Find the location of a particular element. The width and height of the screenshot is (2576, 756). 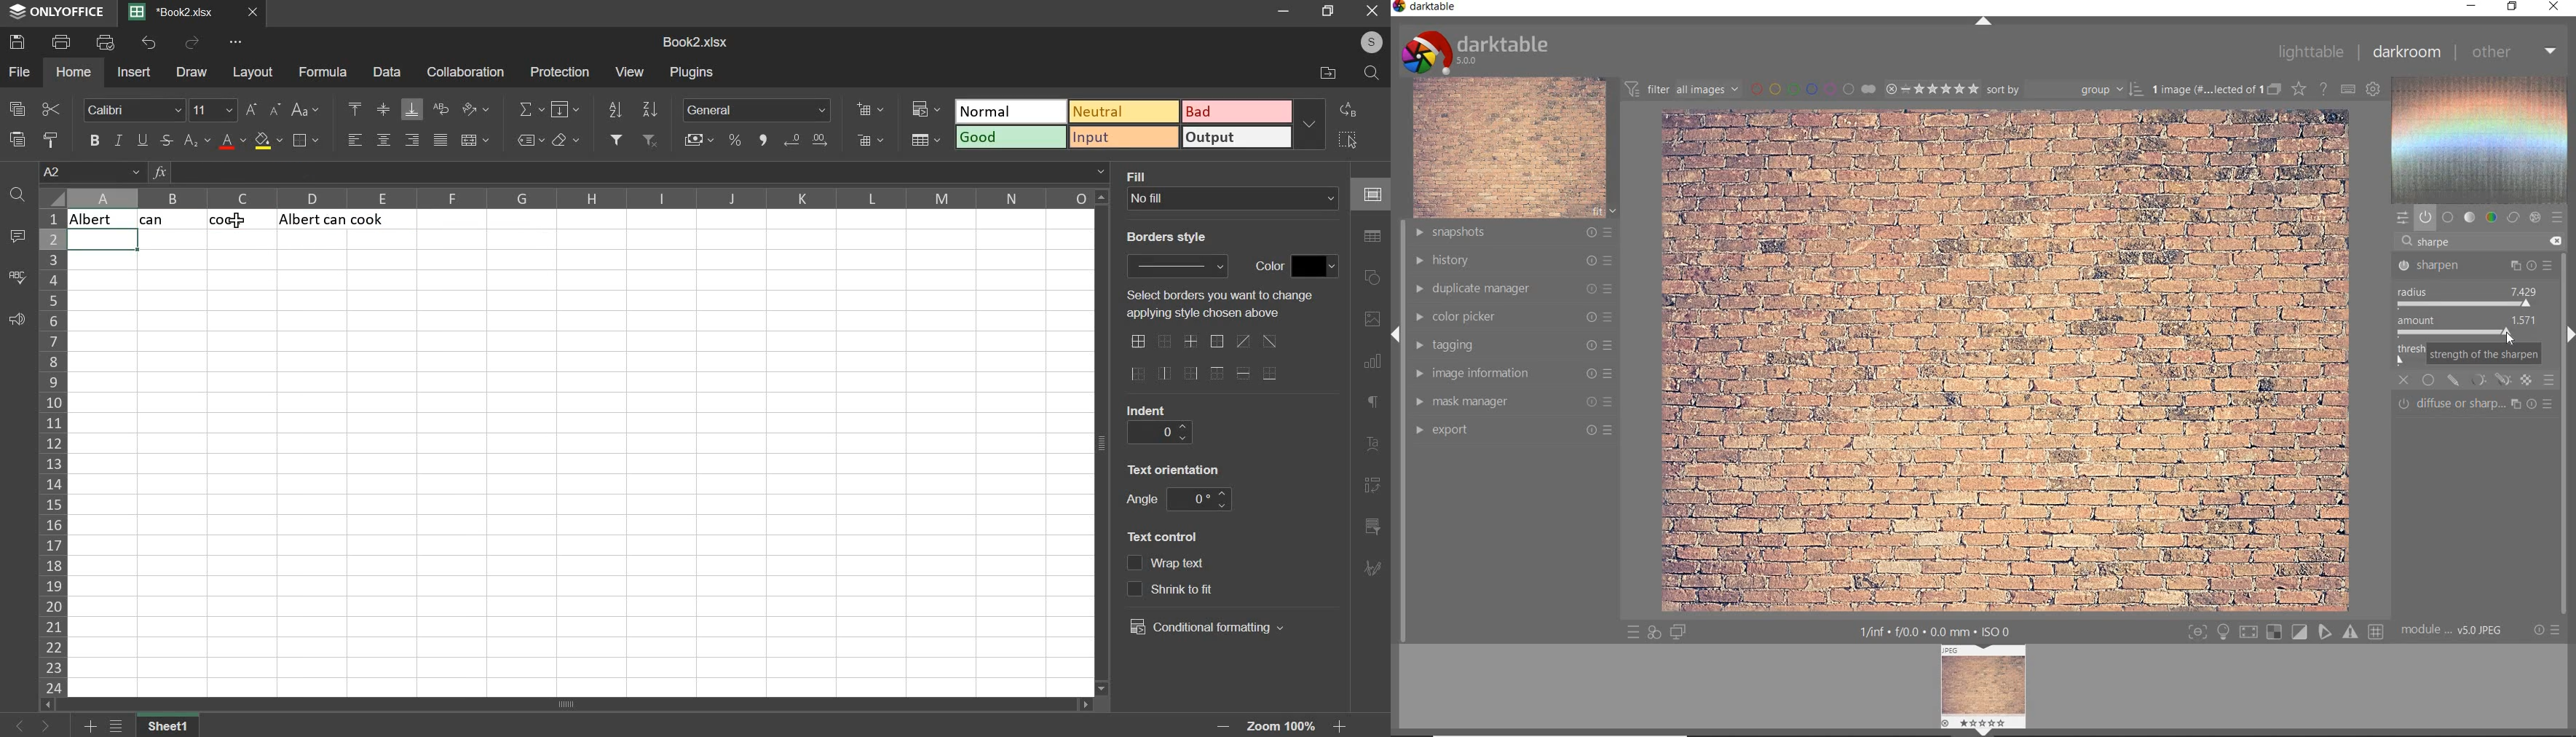

merge & center is located at coordinates (475, 140).